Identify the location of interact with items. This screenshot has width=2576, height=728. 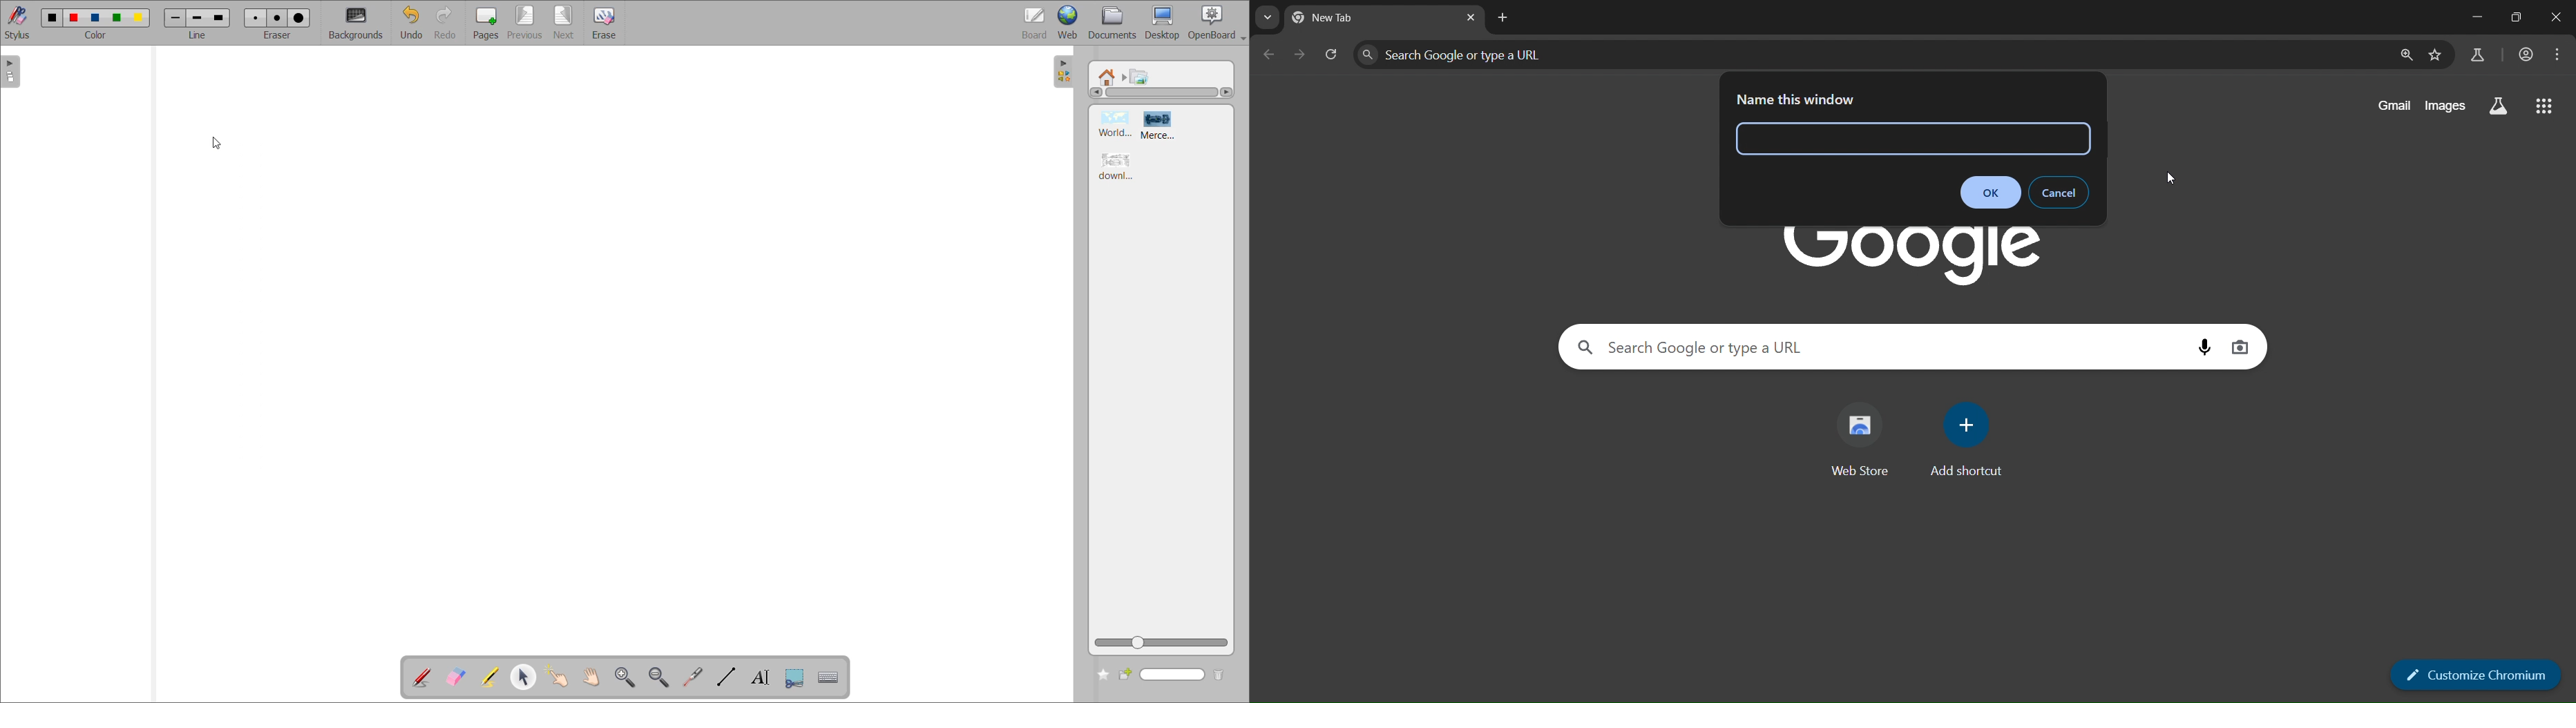
(561, 678).